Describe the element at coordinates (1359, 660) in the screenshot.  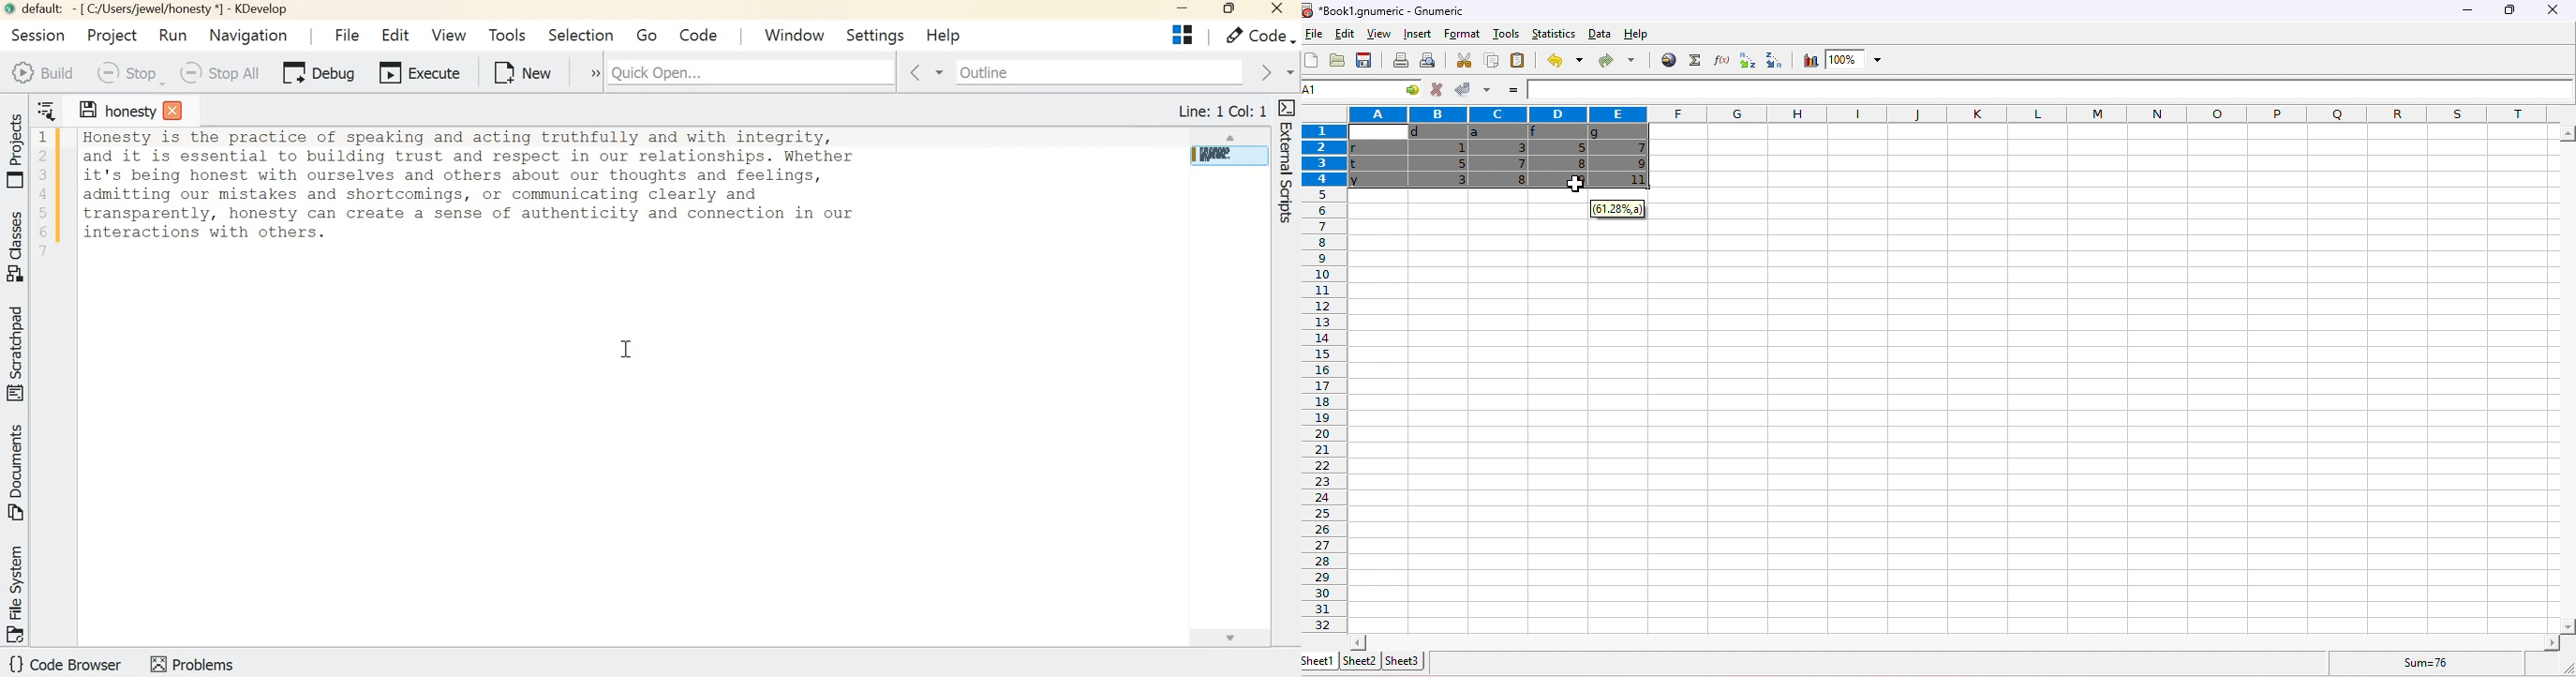
I see `sheet2` at that location.